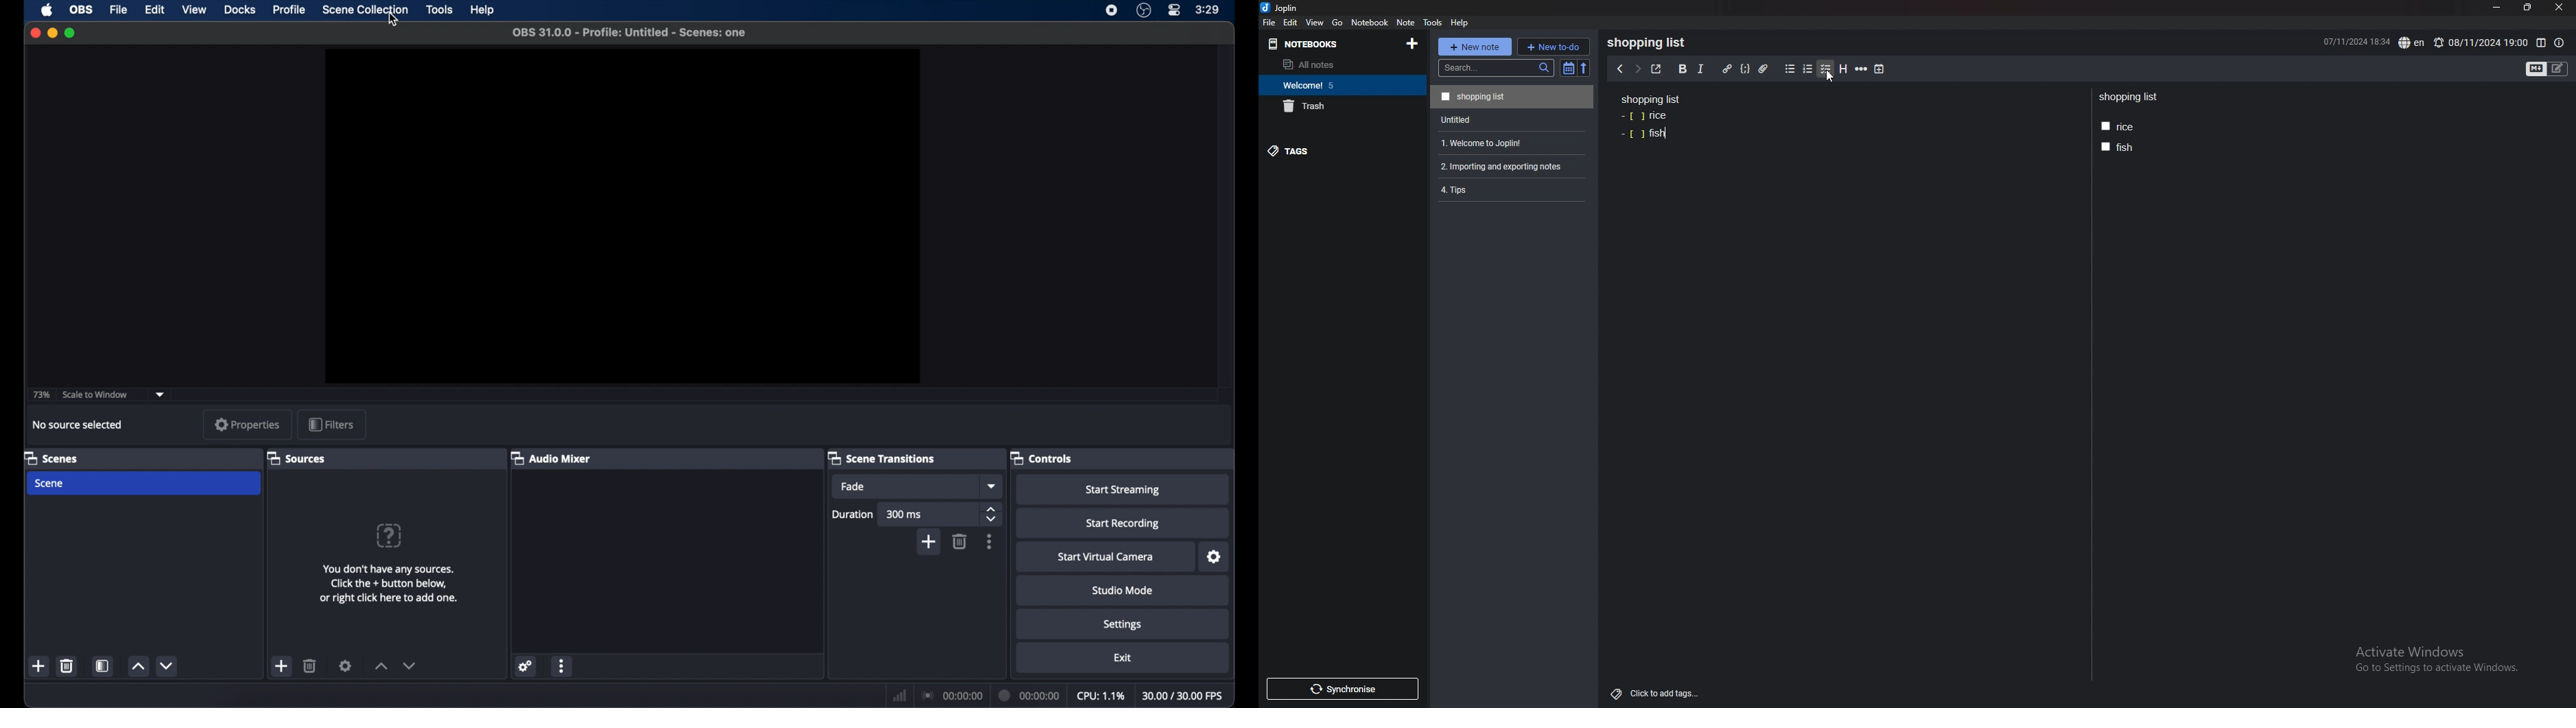  I want to click on fade, so click(854, 486).